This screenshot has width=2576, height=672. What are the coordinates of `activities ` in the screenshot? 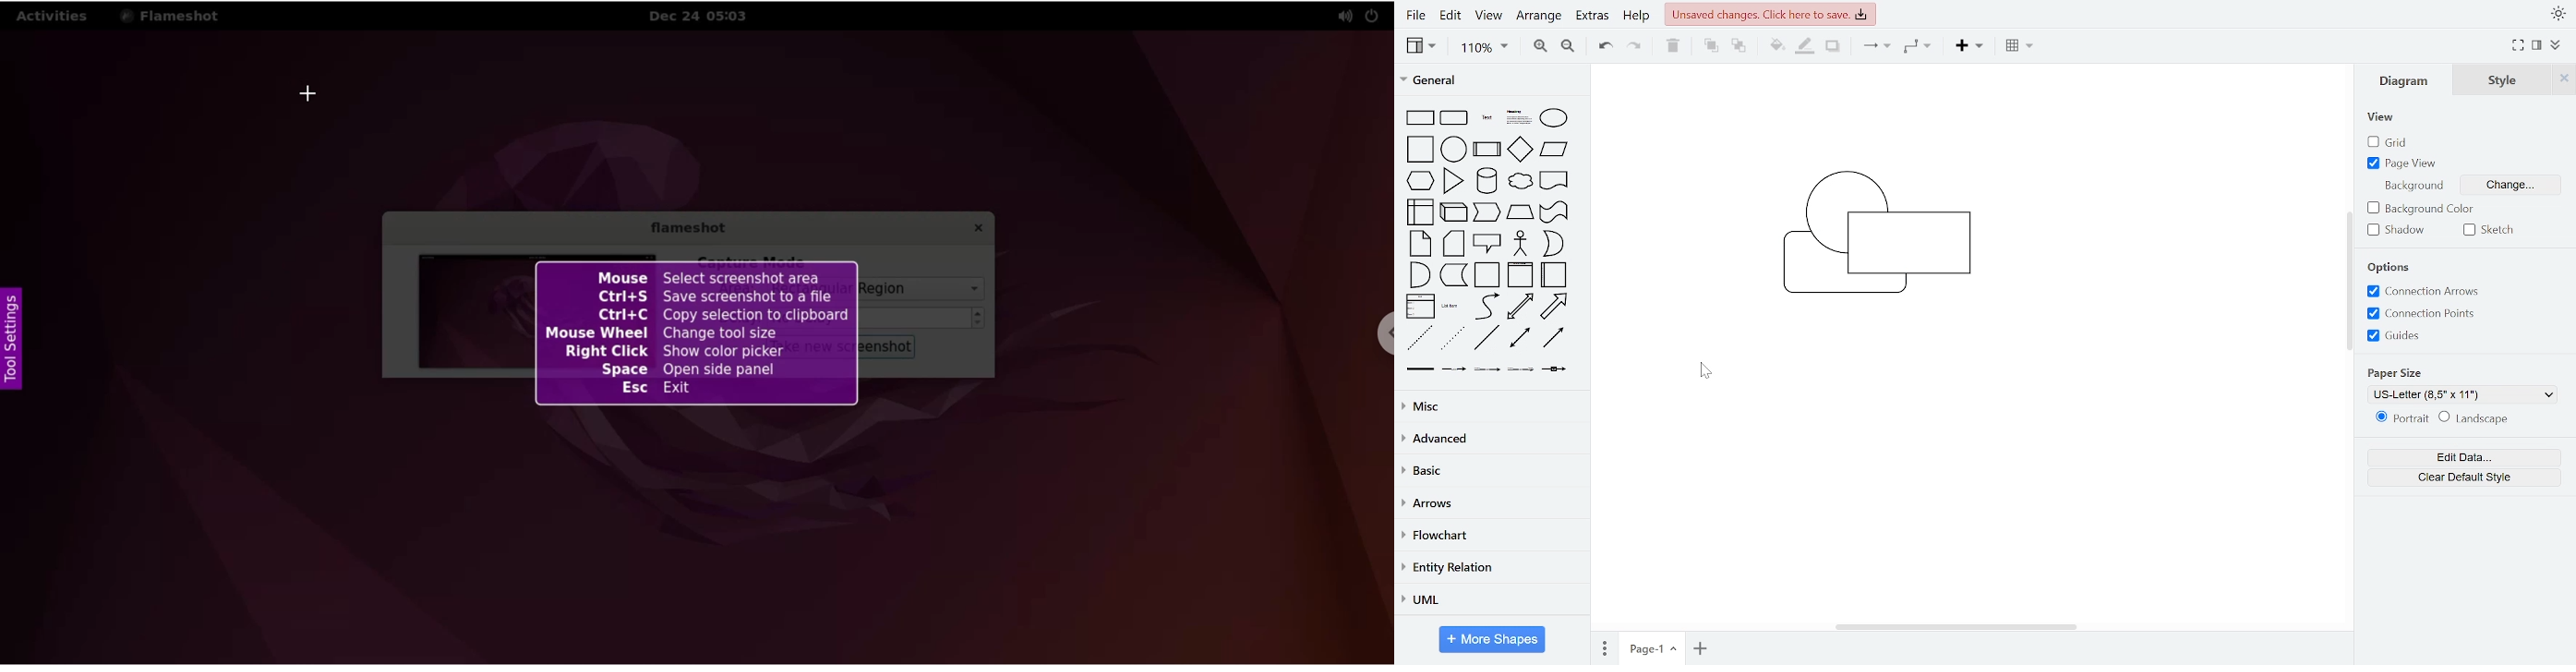 It's located at (54, 16).